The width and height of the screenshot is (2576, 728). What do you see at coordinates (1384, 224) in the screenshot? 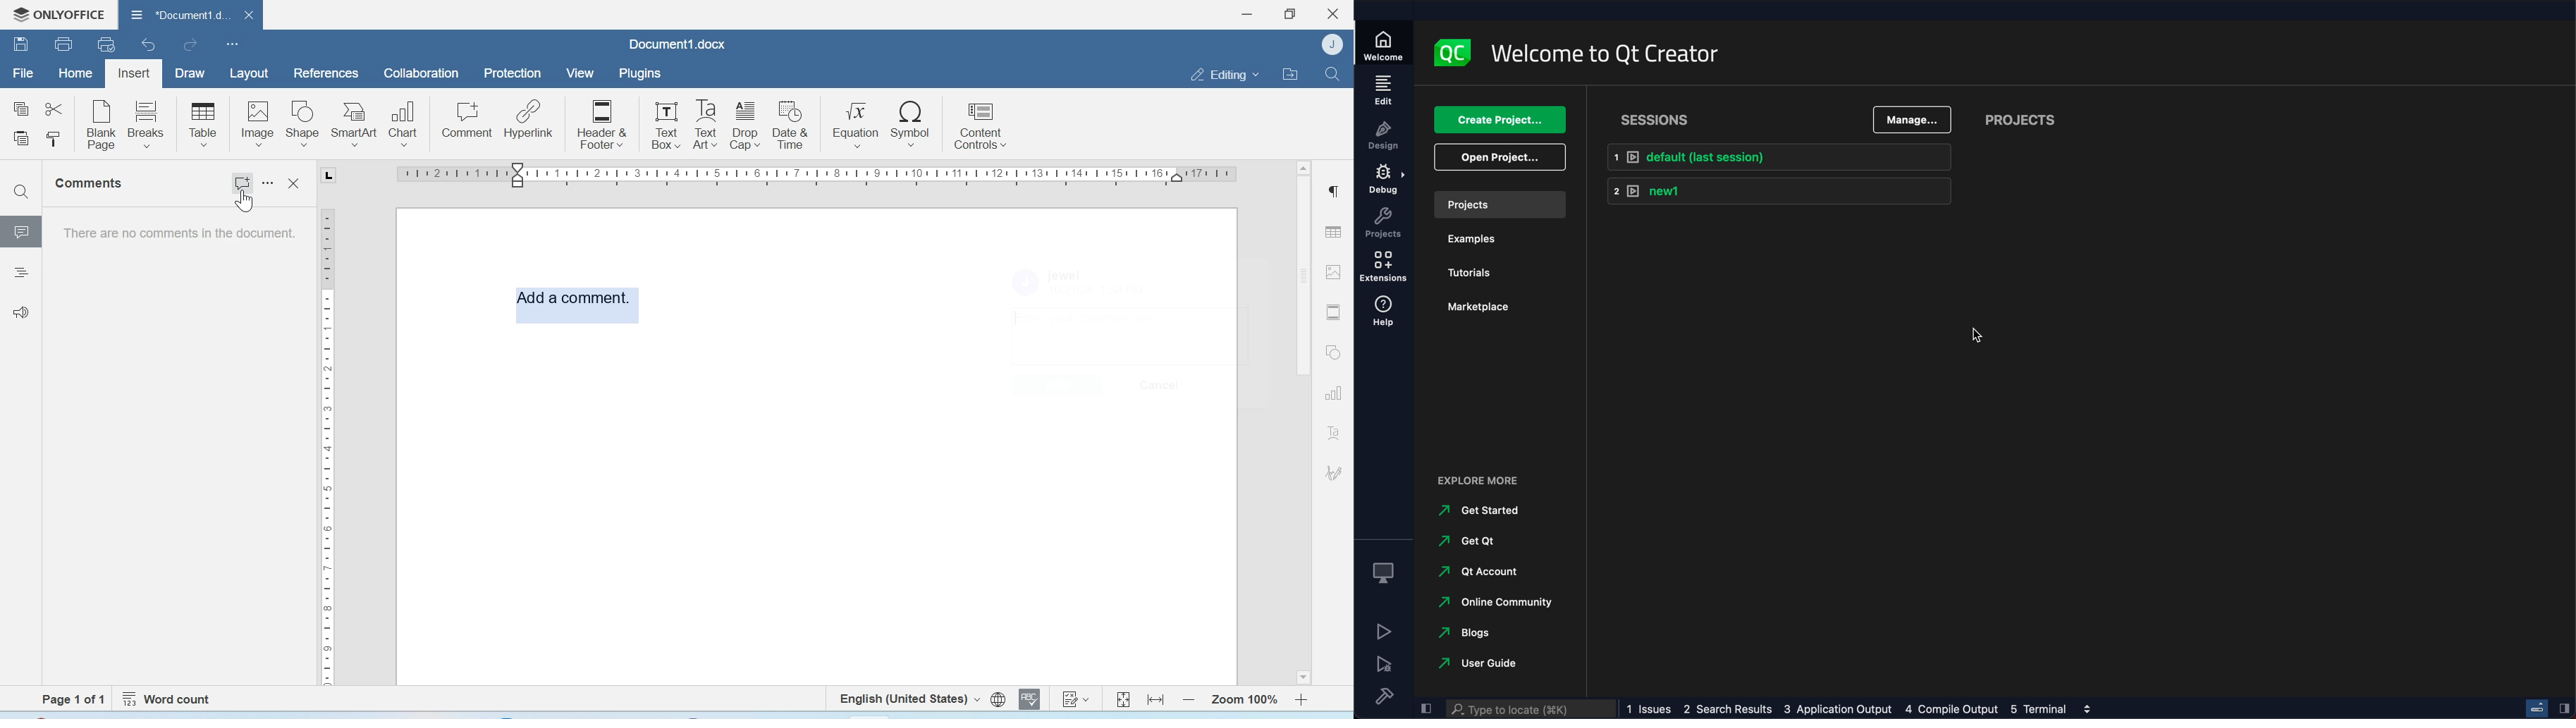
I see `project` at bounding box center [1384, 224].